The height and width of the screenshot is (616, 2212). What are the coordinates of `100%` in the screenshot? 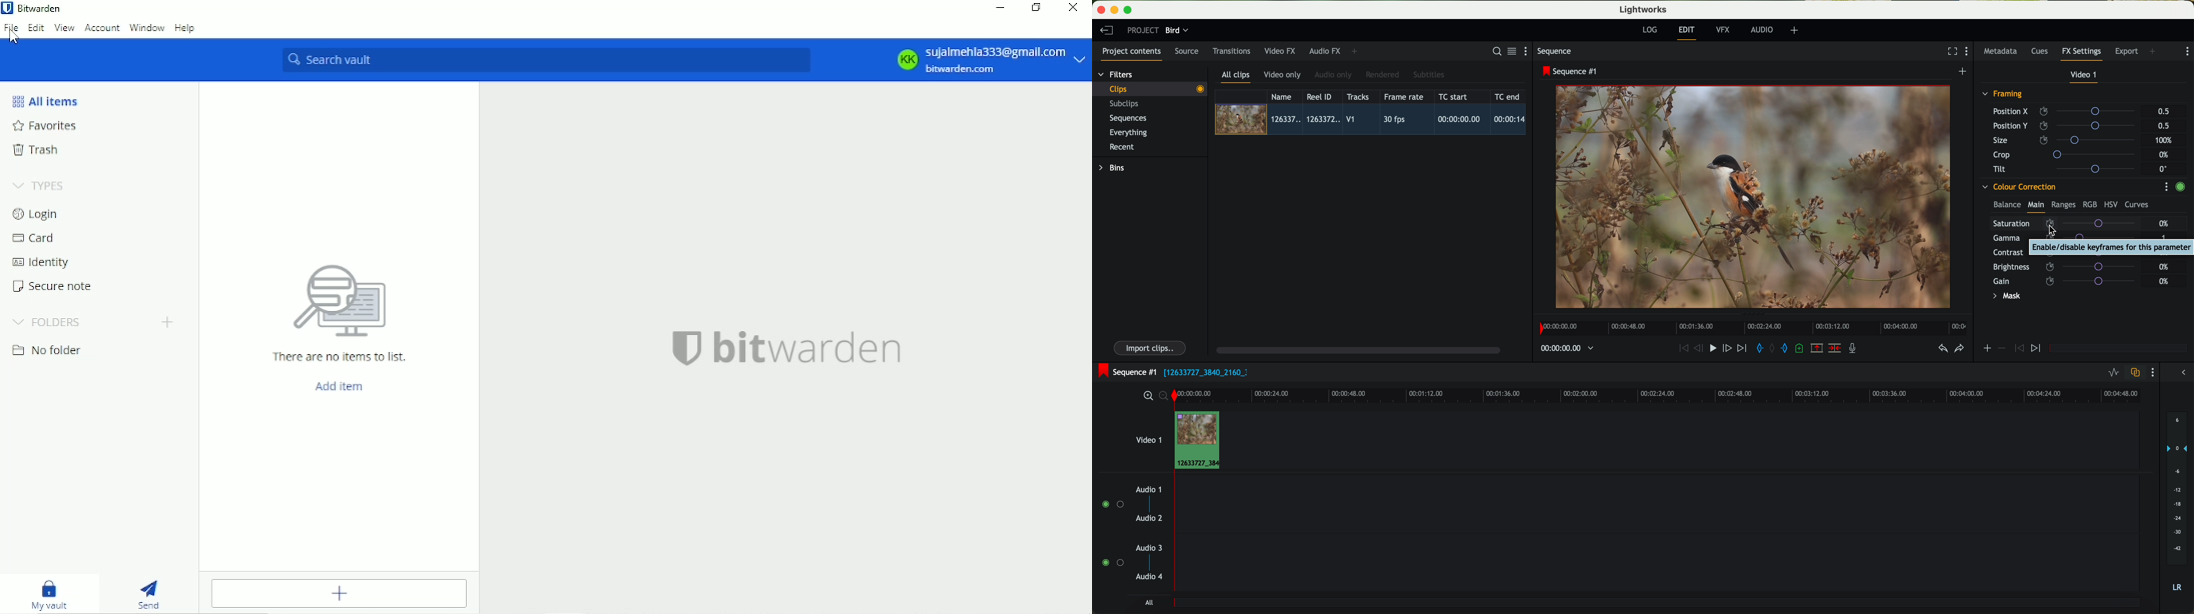 It's located at (2166, 140).